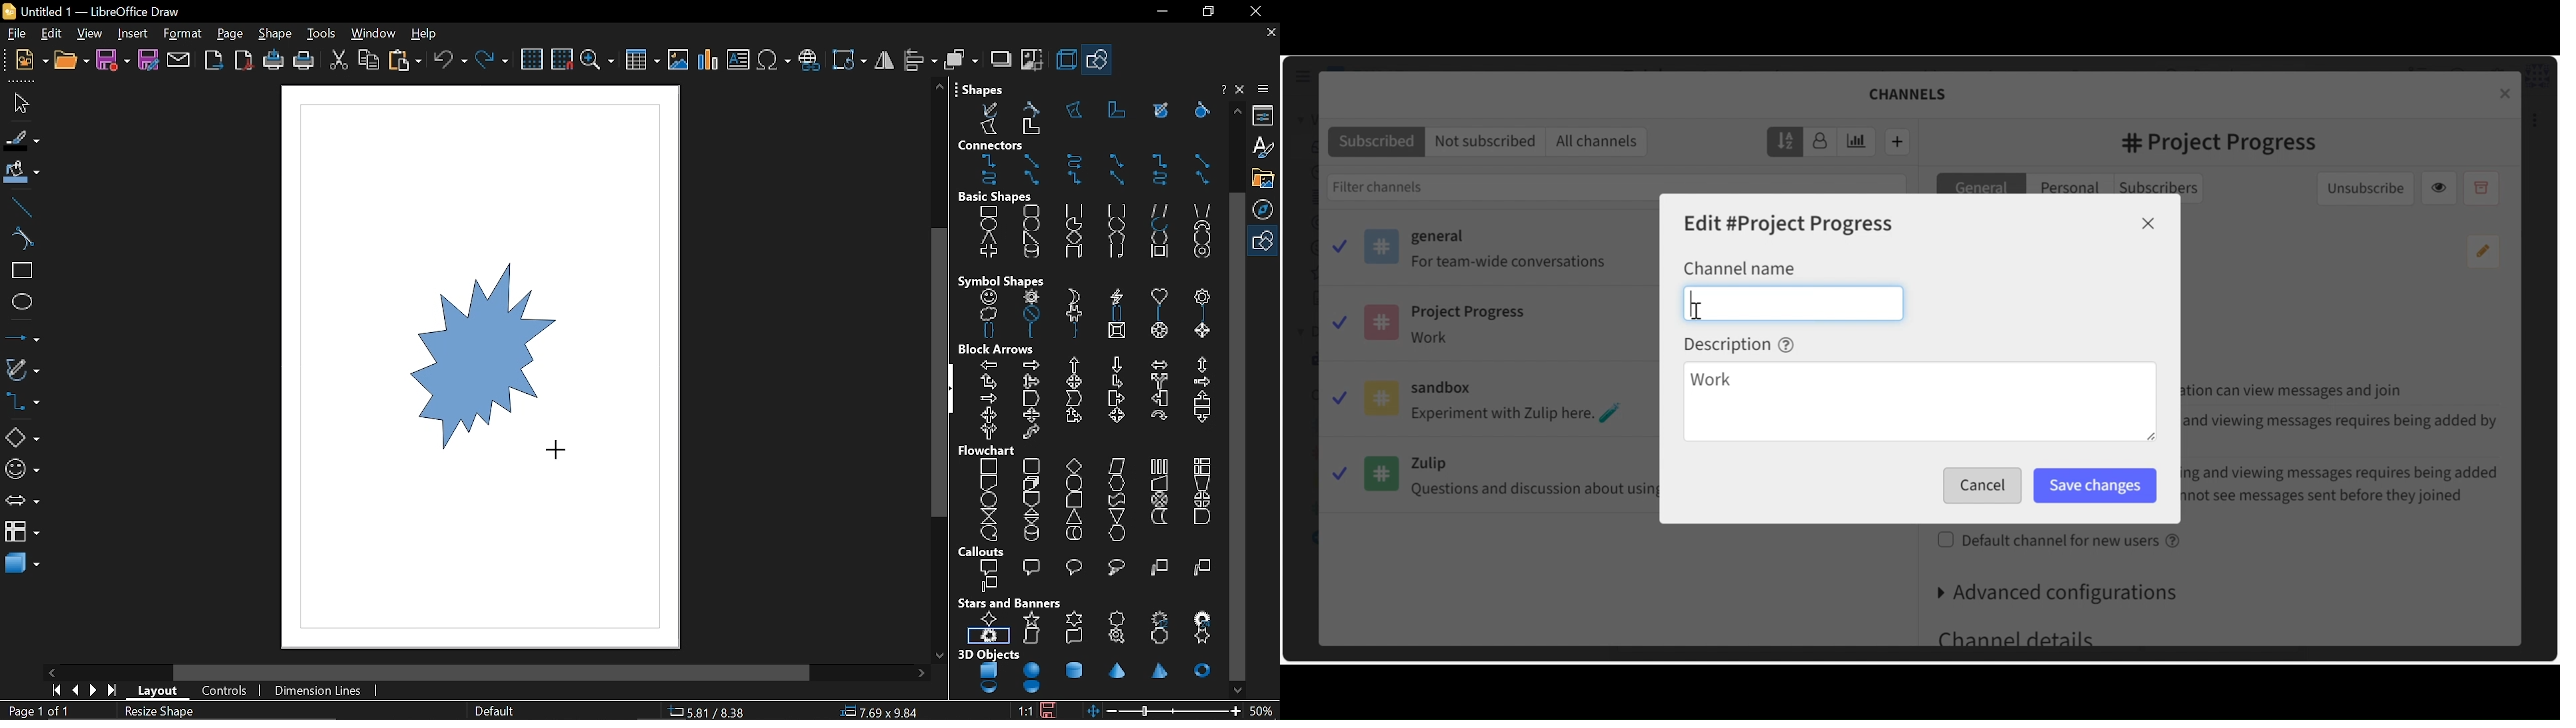 The height and width of the screenshot is (728, 2576). I want to click on Move down, so click(1239, 690).